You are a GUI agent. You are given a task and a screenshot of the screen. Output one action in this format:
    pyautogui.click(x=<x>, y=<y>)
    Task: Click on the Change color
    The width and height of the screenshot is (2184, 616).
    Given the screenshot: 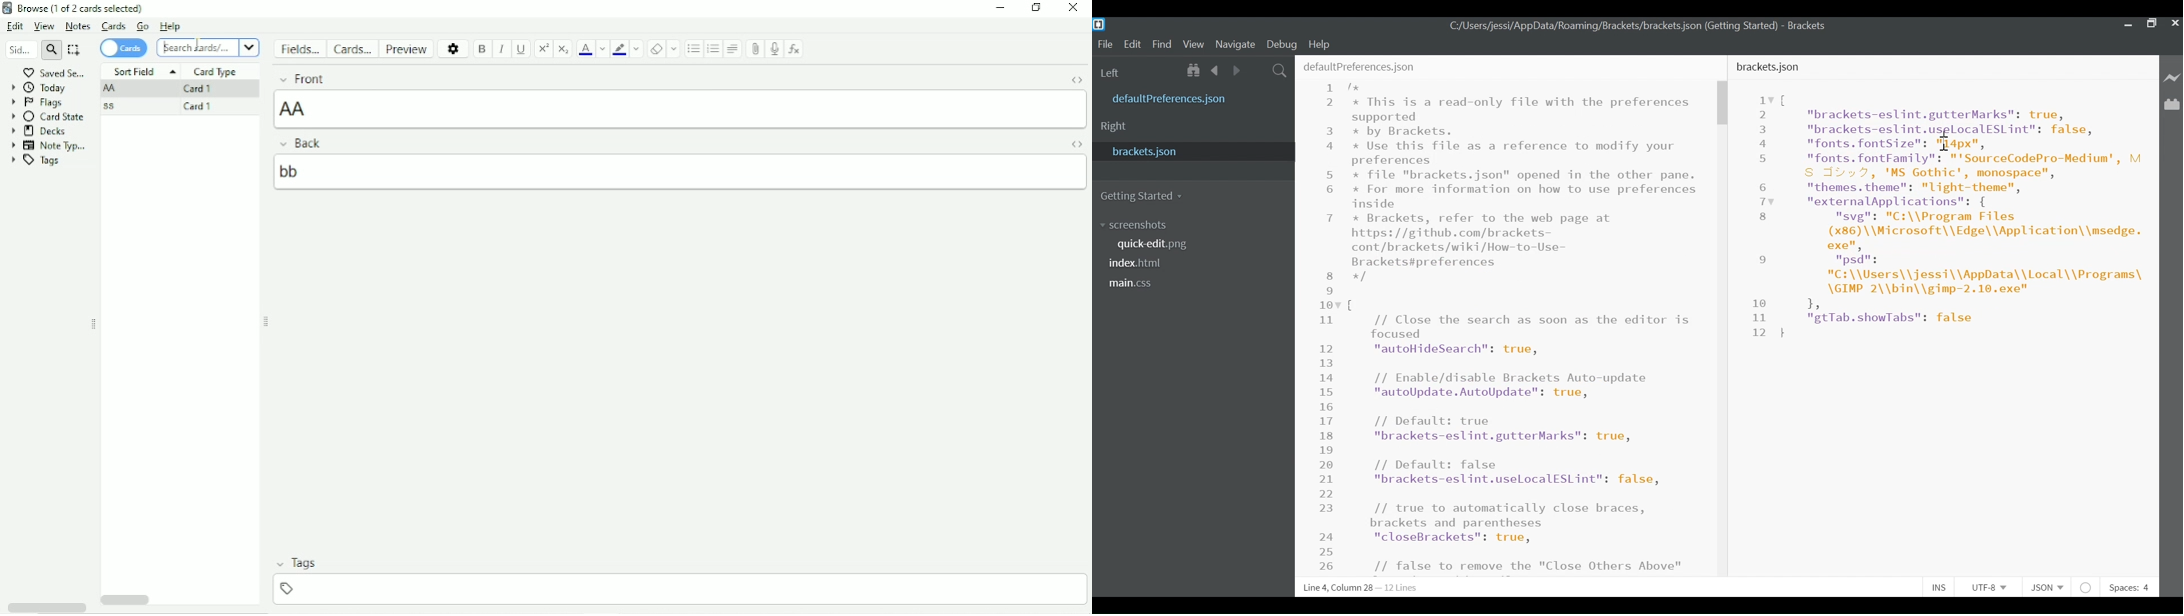 What is the action you would take?
    pyautogui.click(x=638, y=49)
    